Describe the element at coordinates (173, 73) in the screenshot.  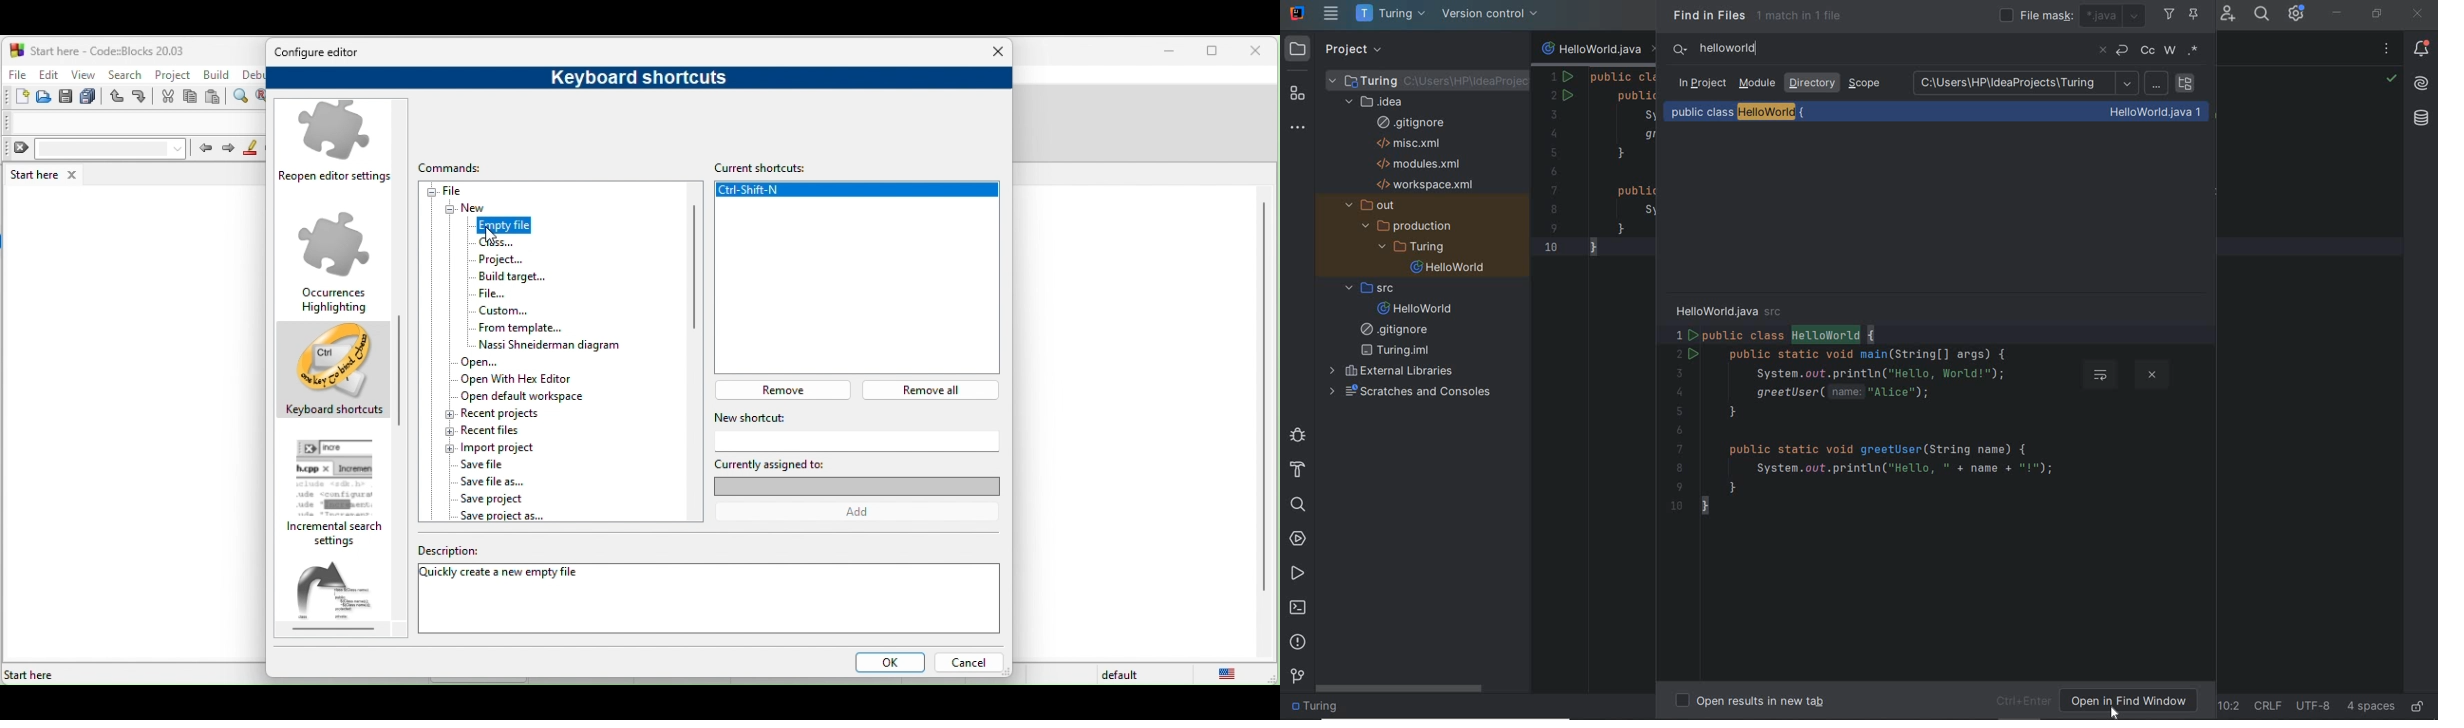
I see `project` at that location.